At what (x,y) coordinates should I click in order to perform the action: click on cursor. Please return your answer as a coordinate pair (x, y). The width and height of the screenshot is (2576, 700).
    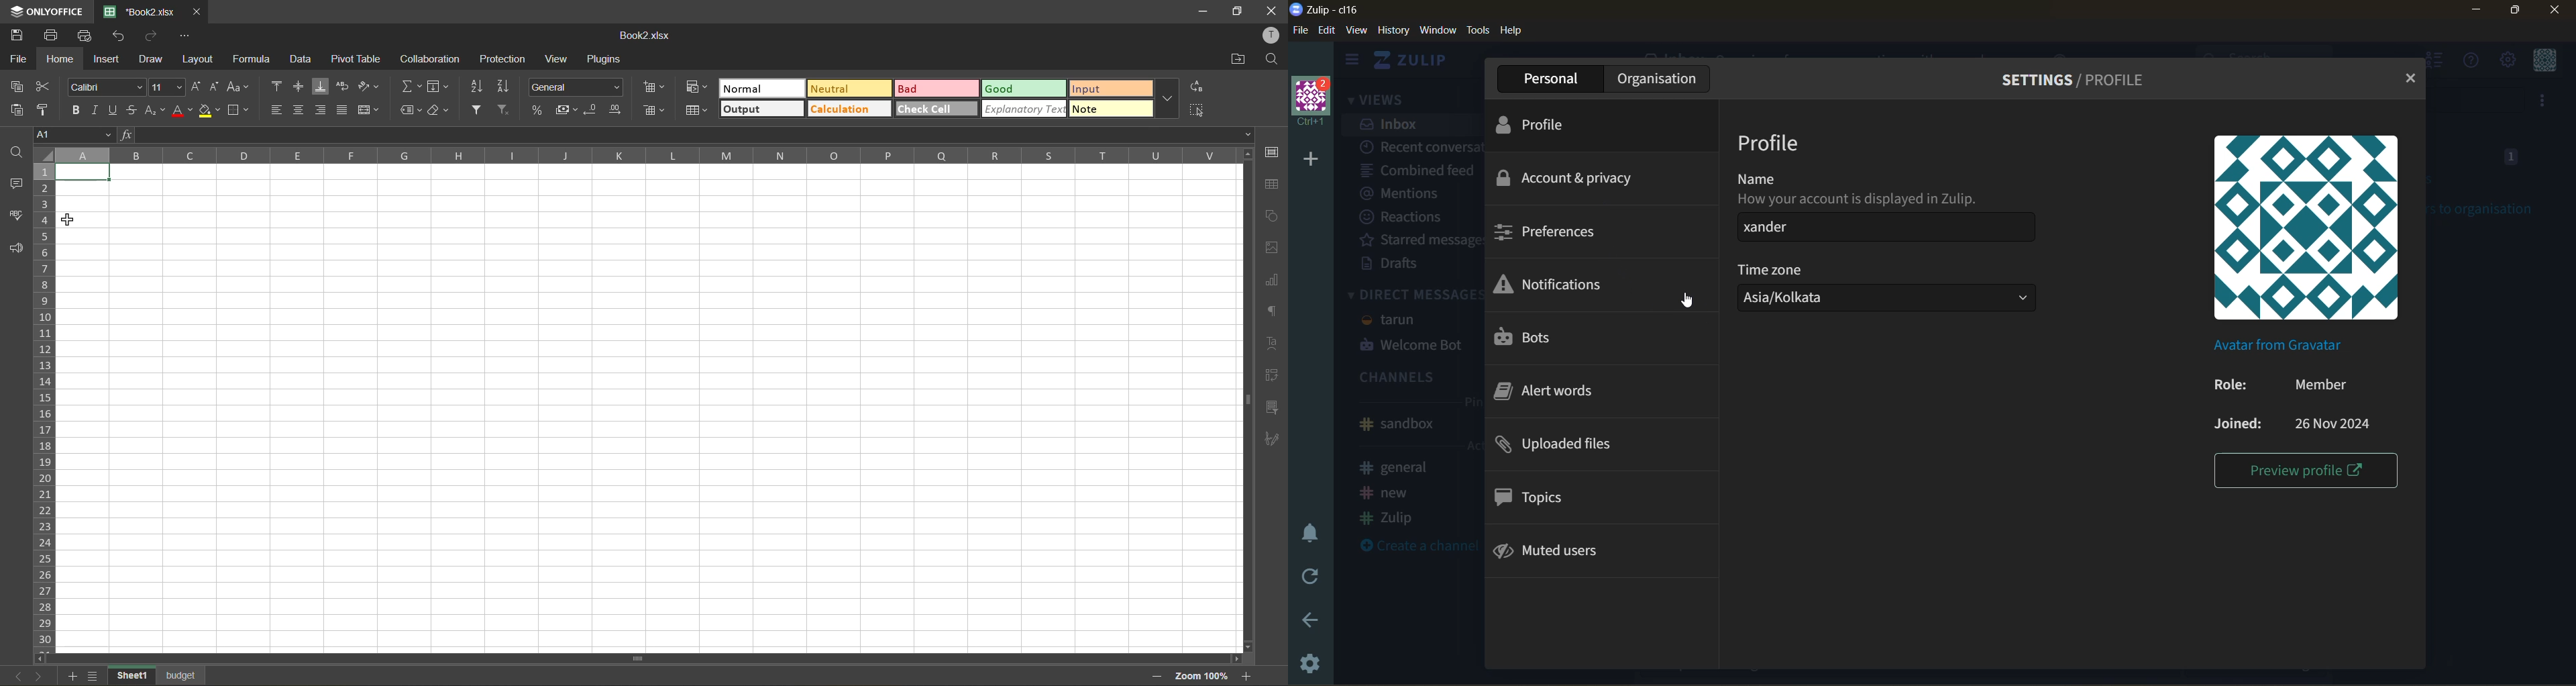
    Looking at the image, I should click on (1690, 300).